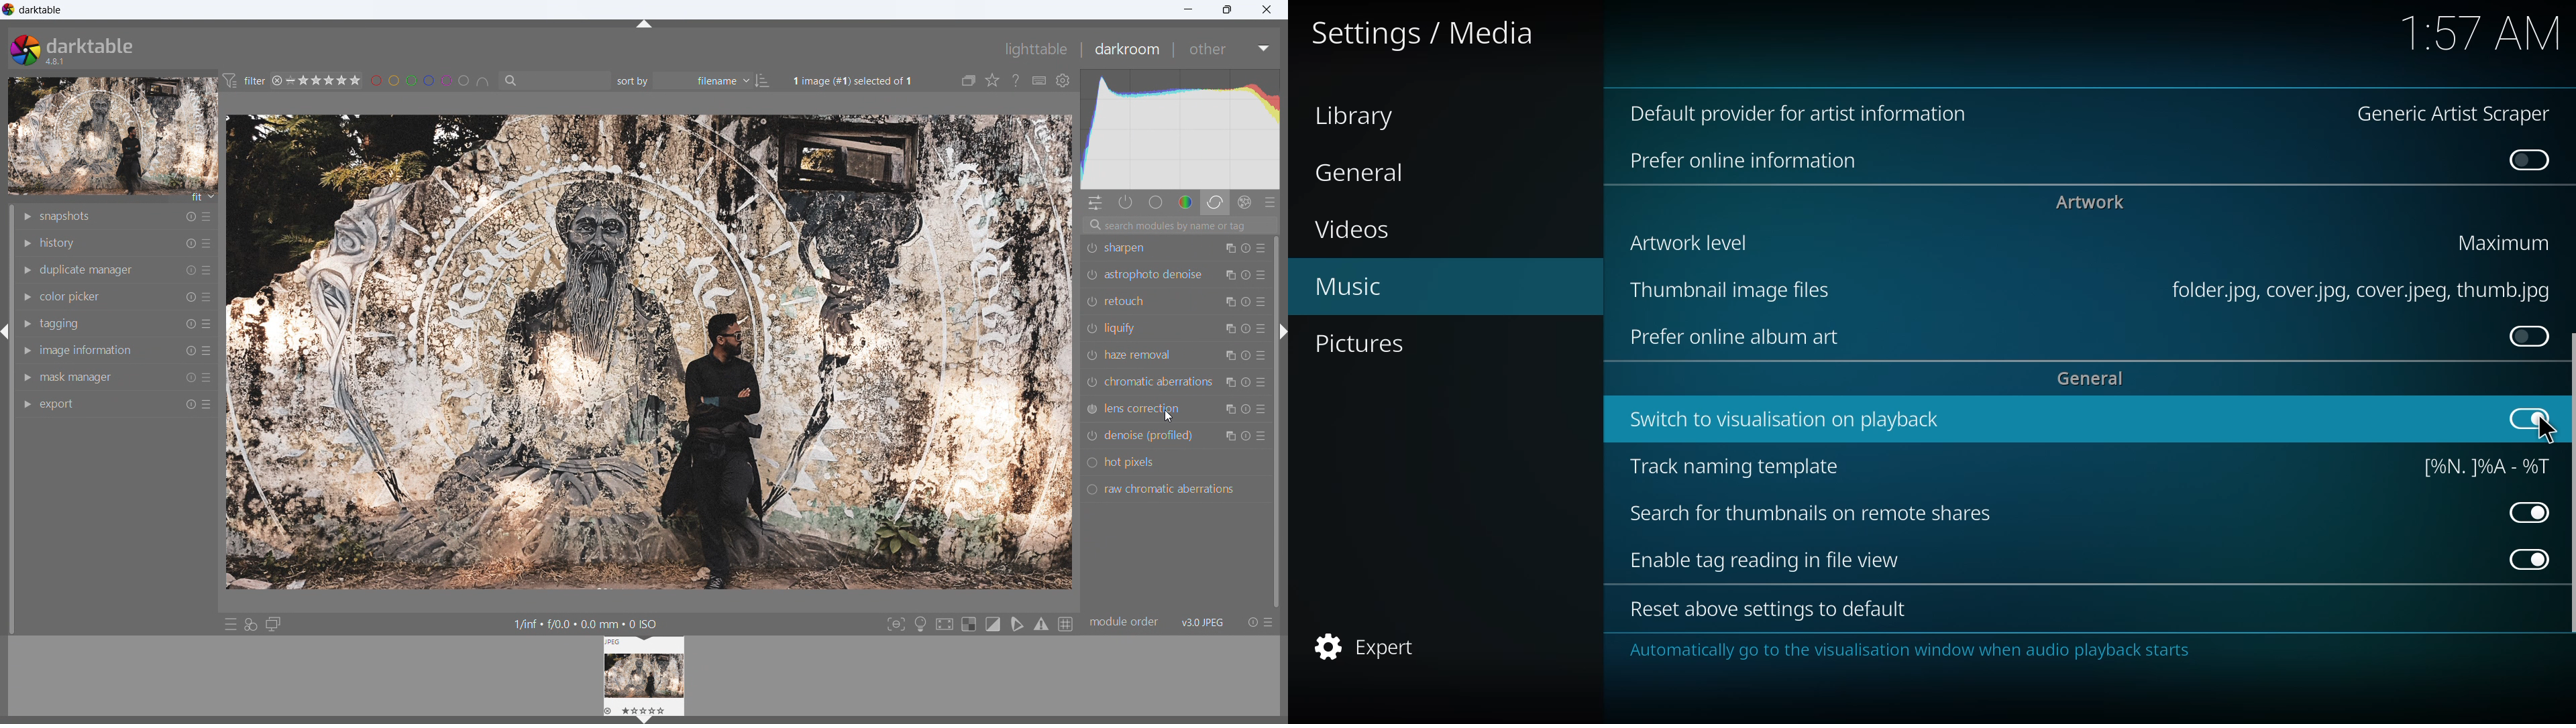 The width and height of the screenshot is (2576, 728). Describe the element at coordinates (896, 624) in the screenshot. I see `toggle focus-peaking mode` at that location.